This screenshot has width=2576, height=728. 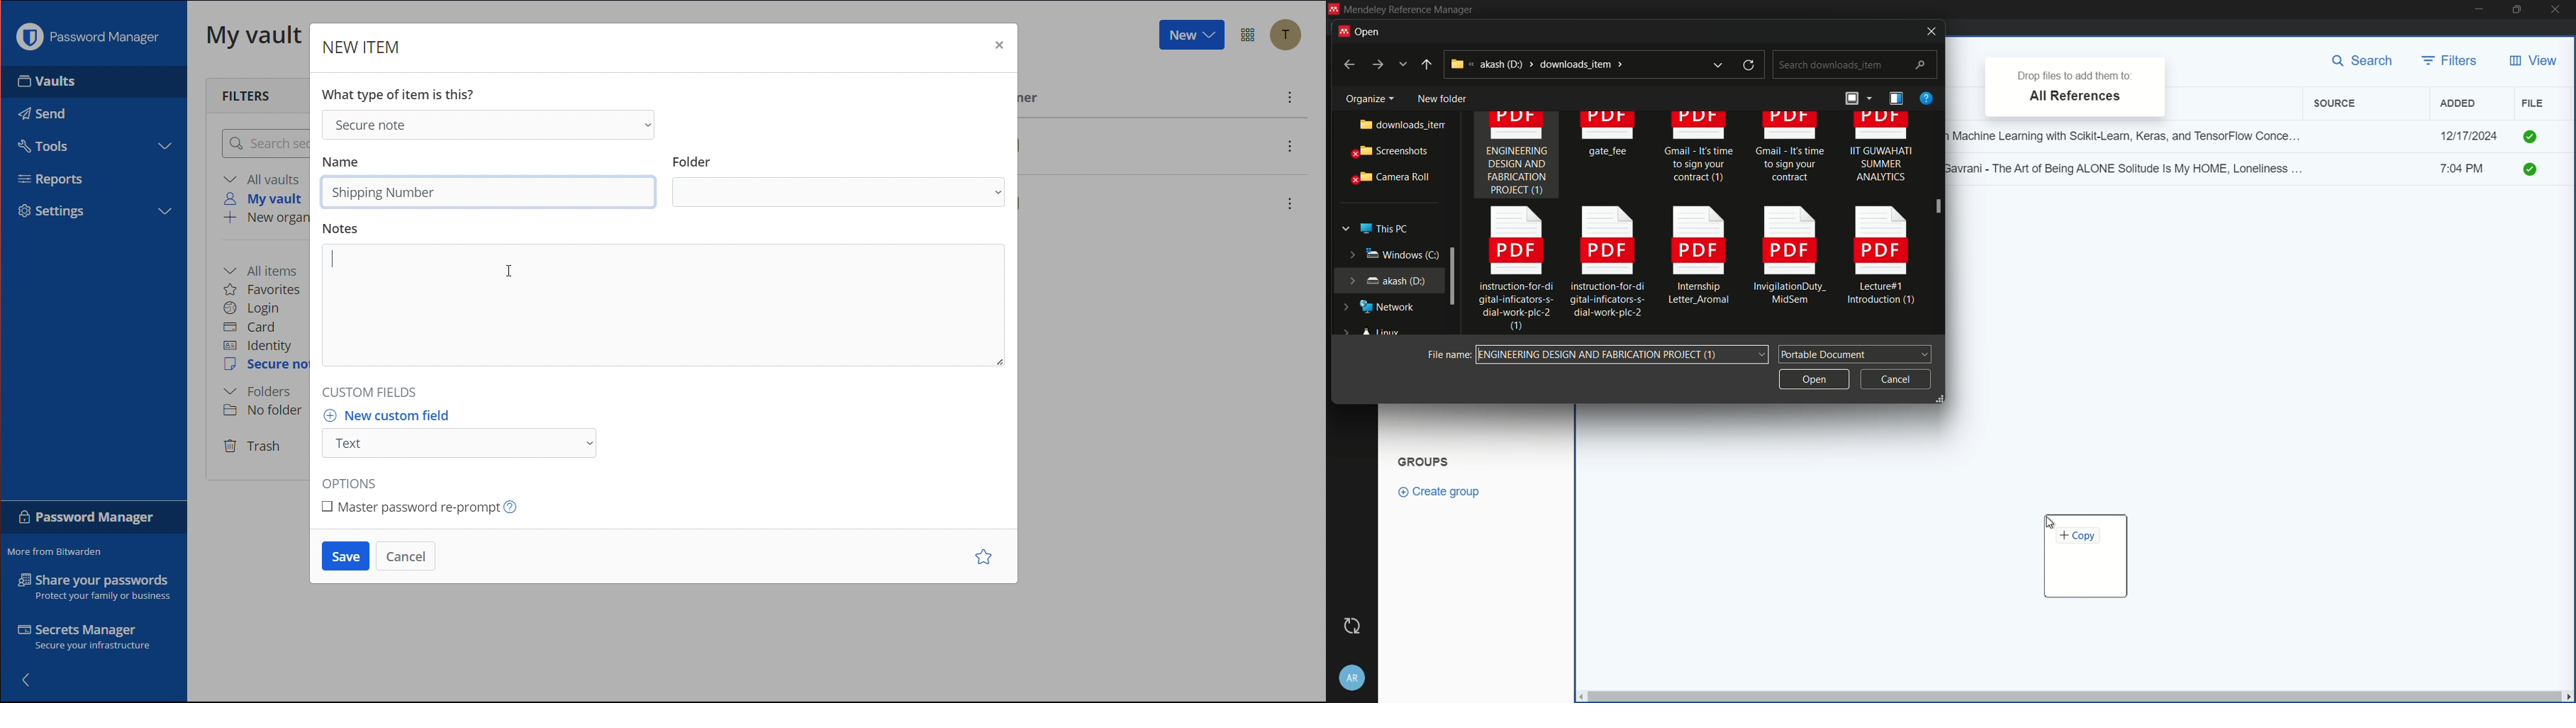 What do you see at coordinates (1927, 31) in the screenshot?
I see `close` at bounding box center [1927, 31].